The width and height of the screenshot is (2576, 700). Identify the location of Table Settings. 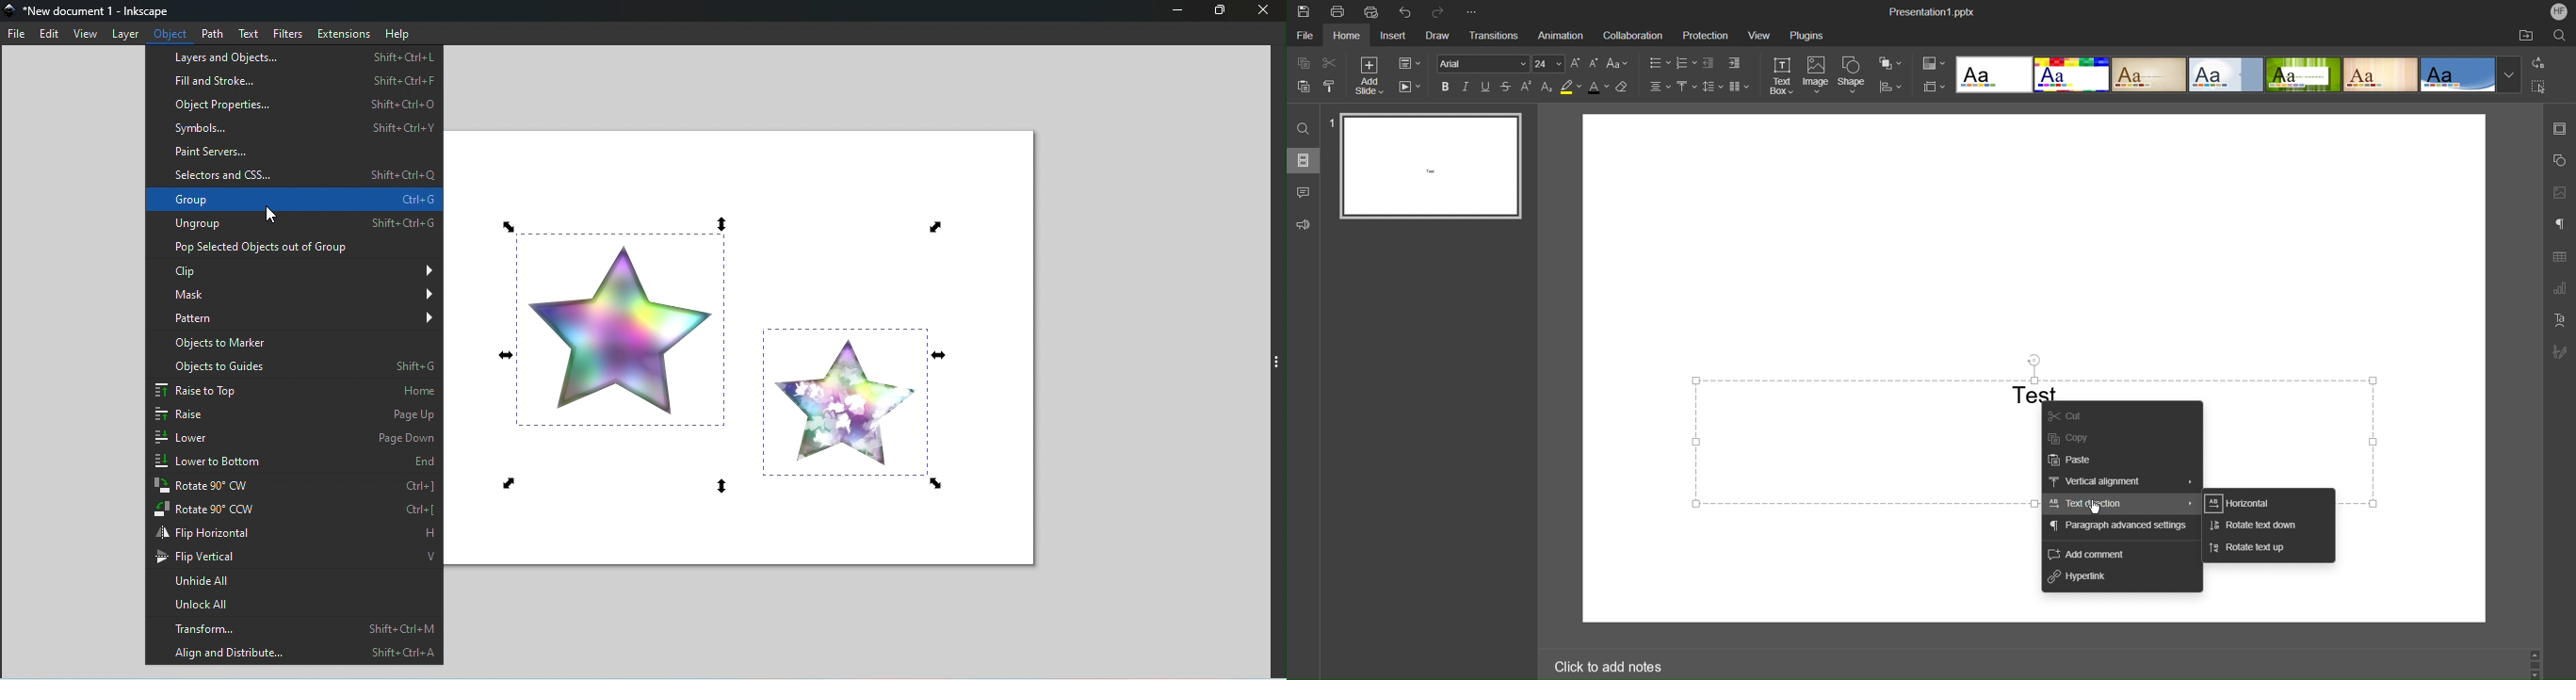
(2560, 257).